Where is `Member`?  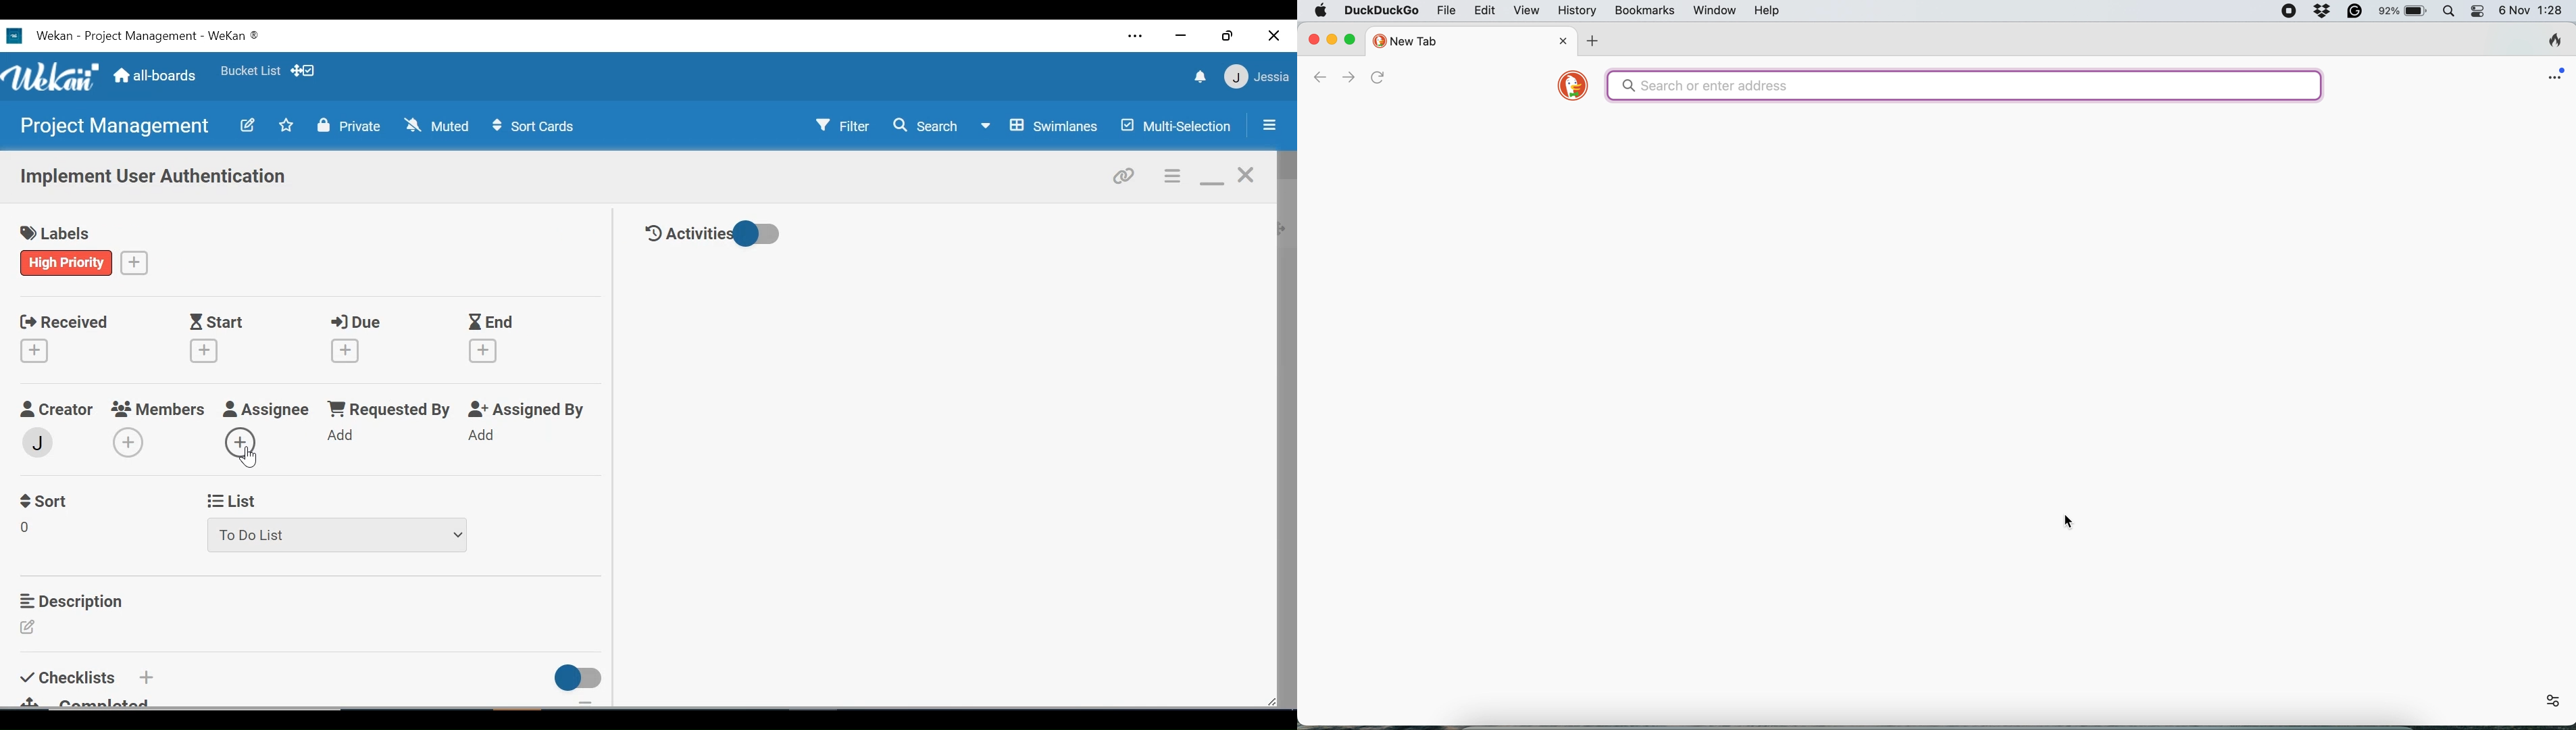
Member is located at coordinates (39, 441).